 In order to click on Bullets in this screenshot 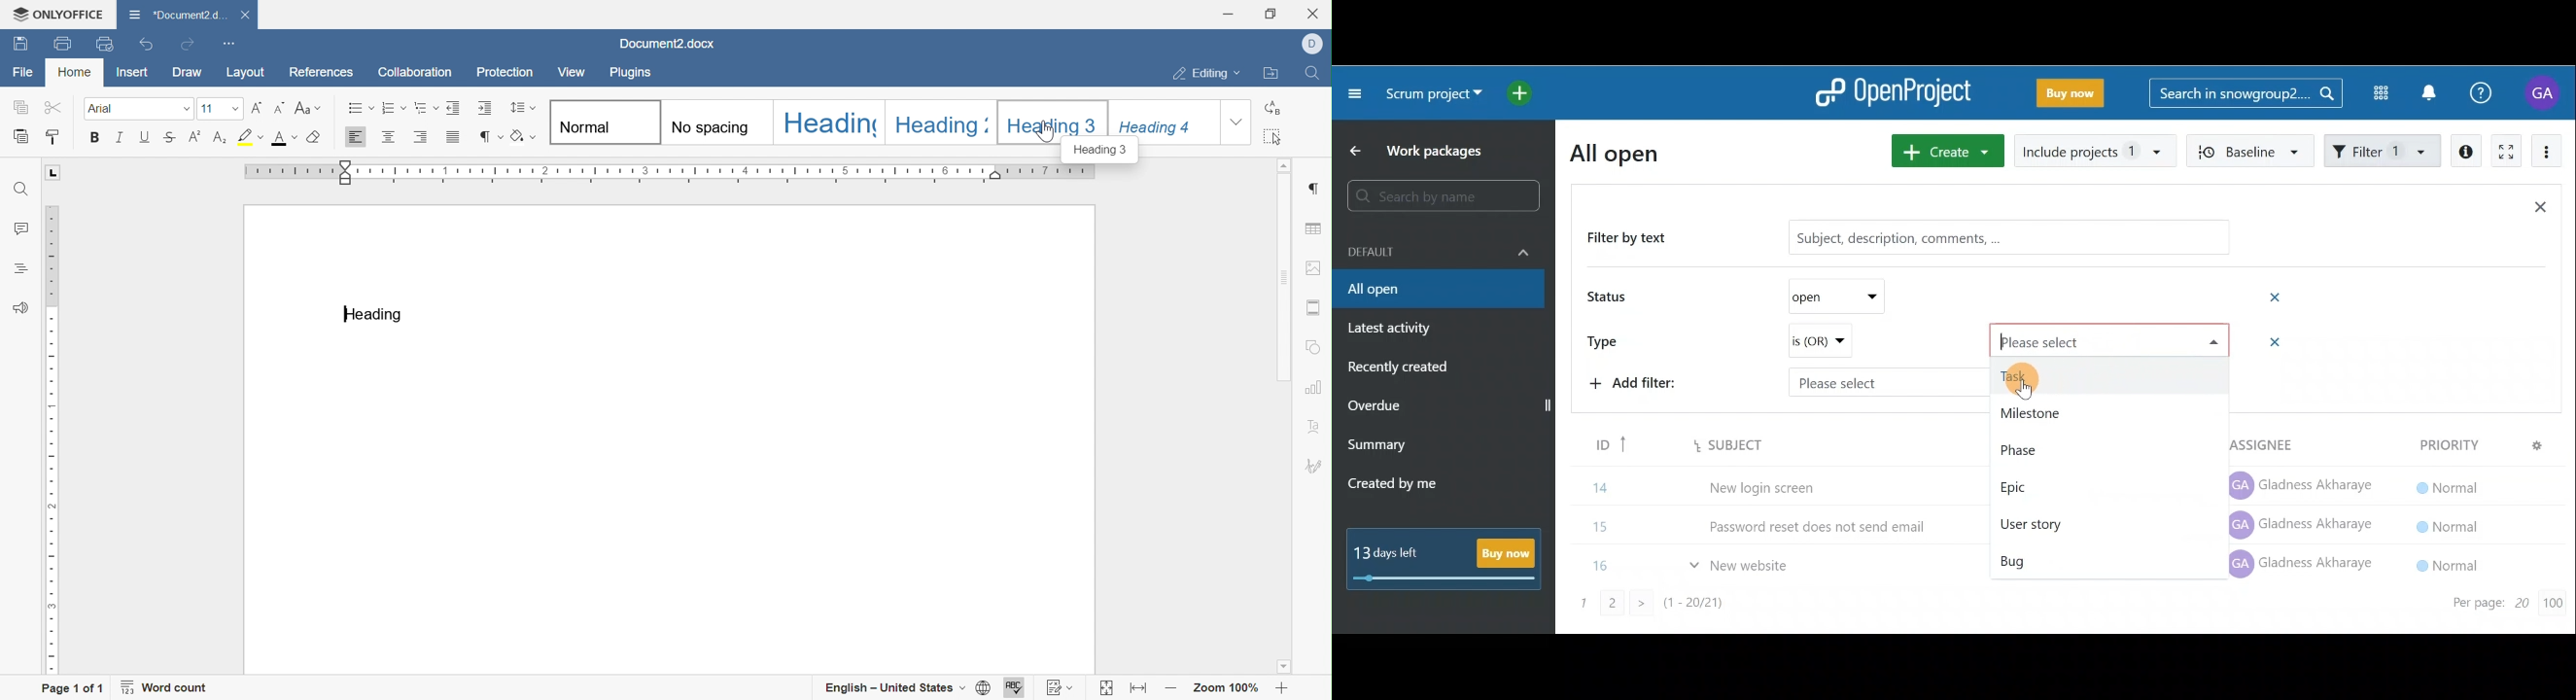, I will do `click(358, 108)`.